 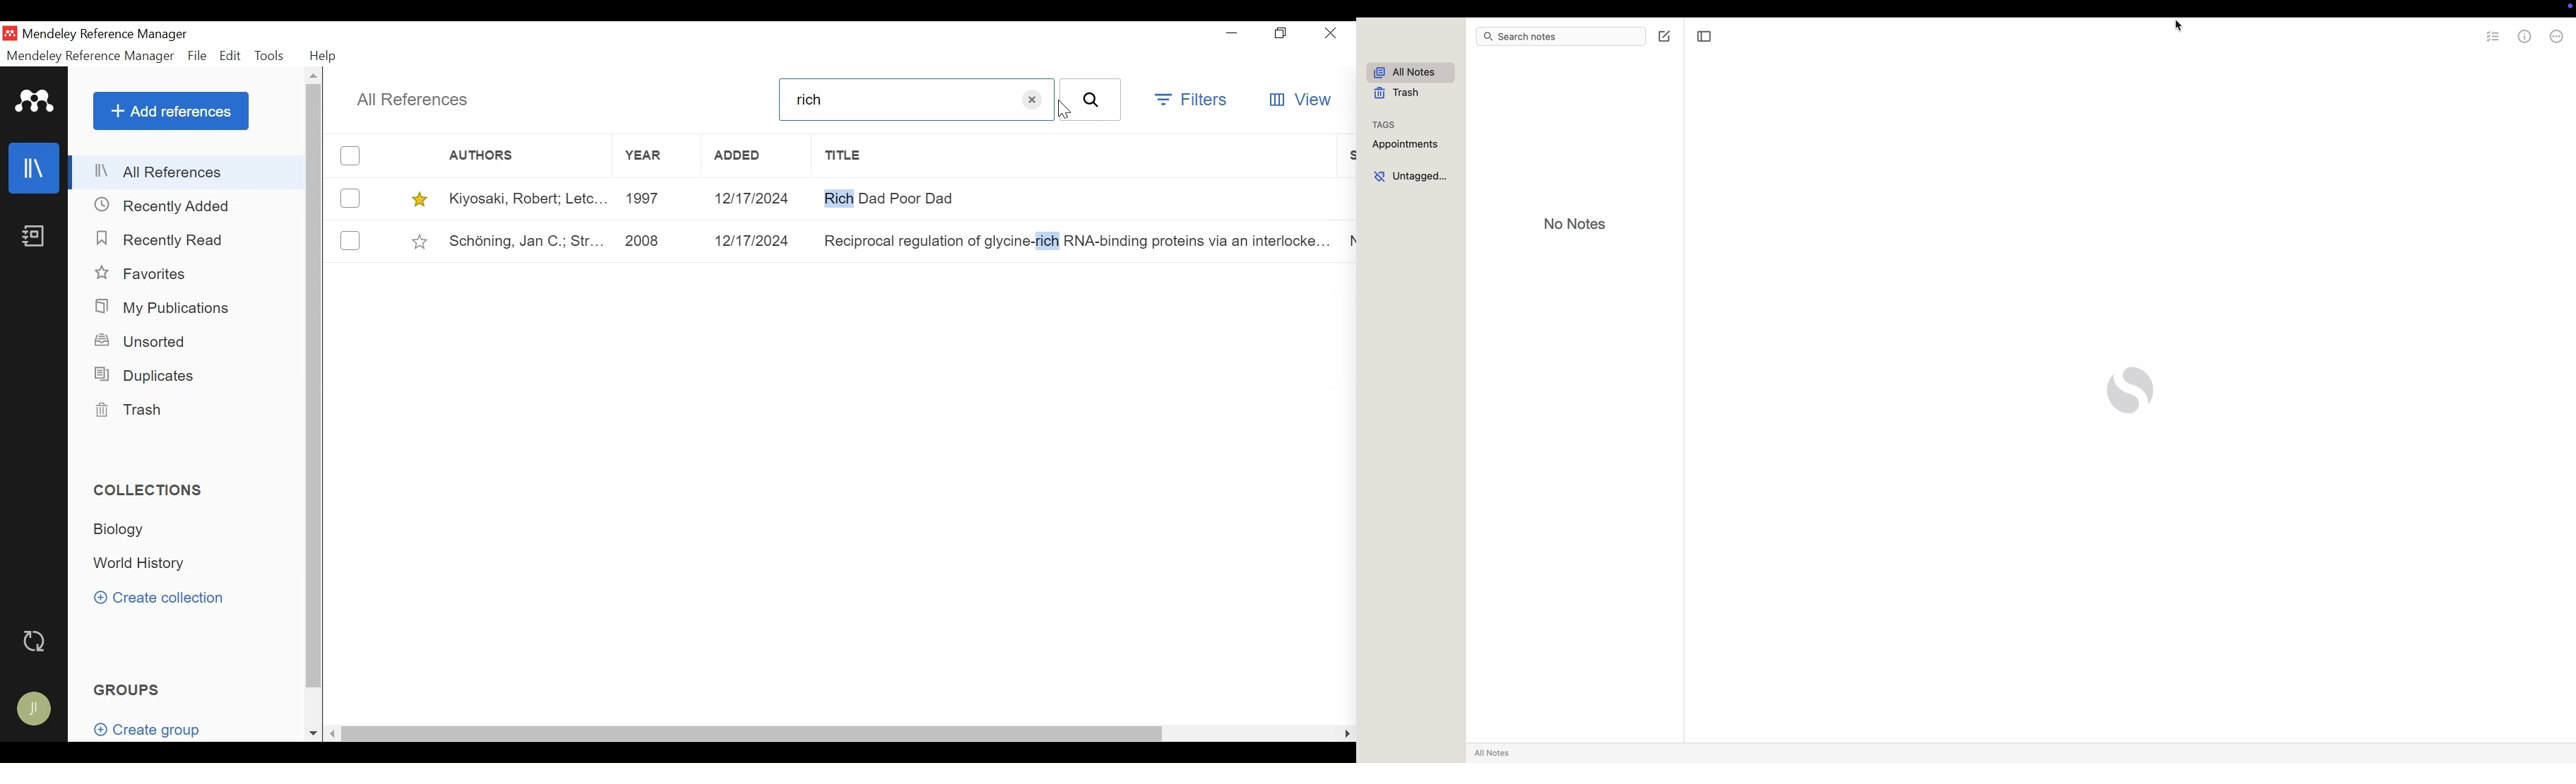 What do you see at coordinates (35, 168) in the screenshot?
I see `Library` at bounding box center [35, 168].